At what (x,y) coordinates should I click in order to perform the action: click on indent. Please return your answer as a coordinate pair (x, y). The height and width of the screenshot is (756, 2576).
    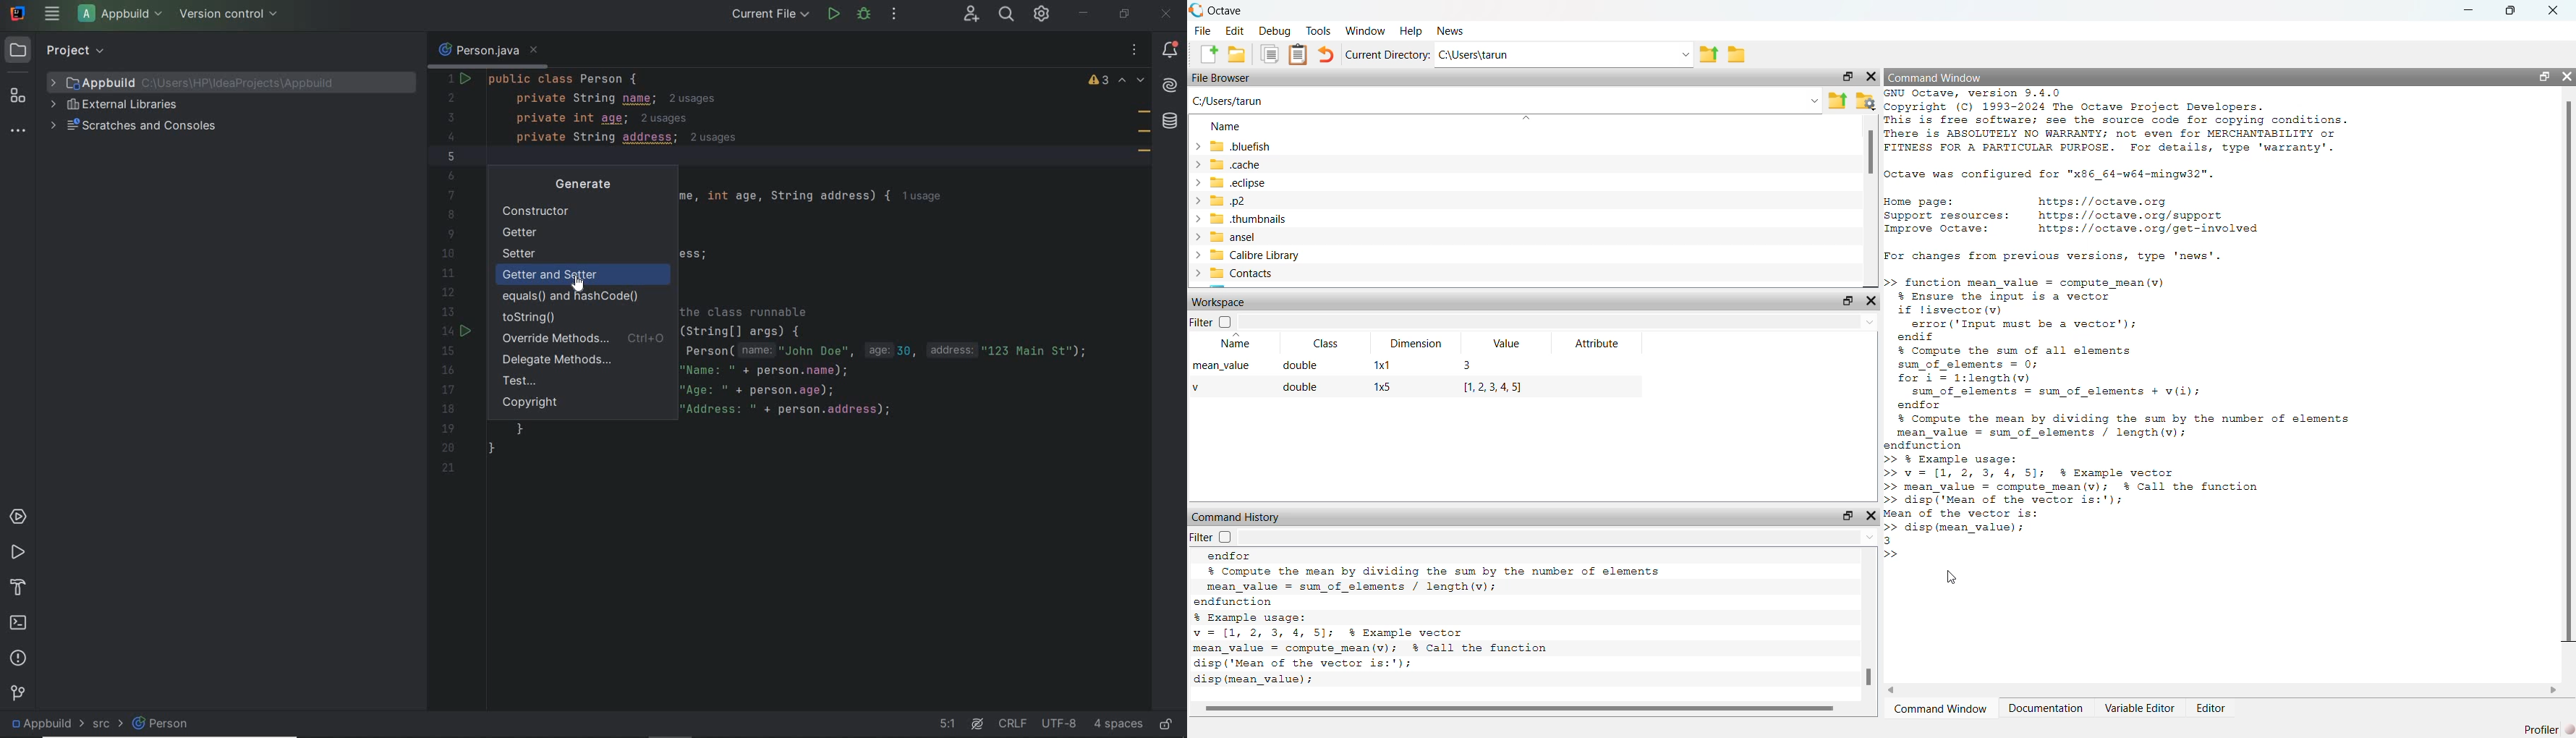
    Looking at the image, I should click on (1117, 723).